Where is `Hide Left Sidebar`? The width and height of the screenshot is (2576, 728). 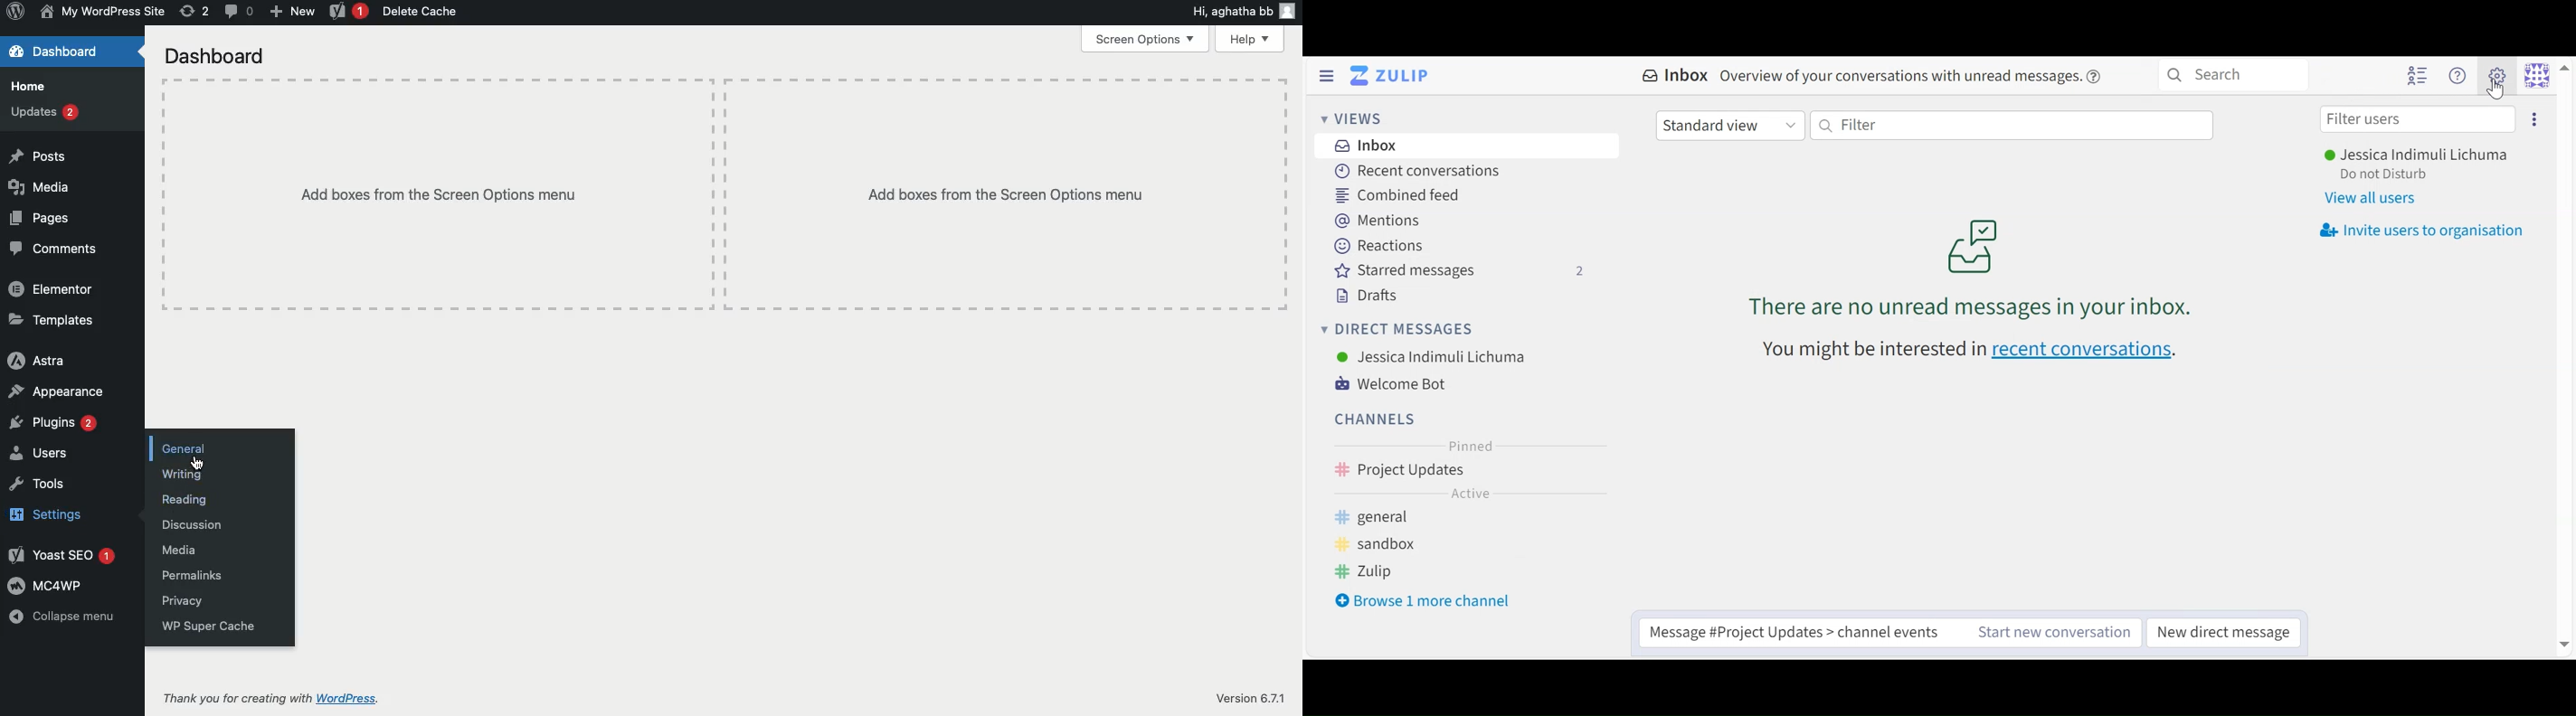
Hide Left Sidebar is located at coordinates (1329, 77).